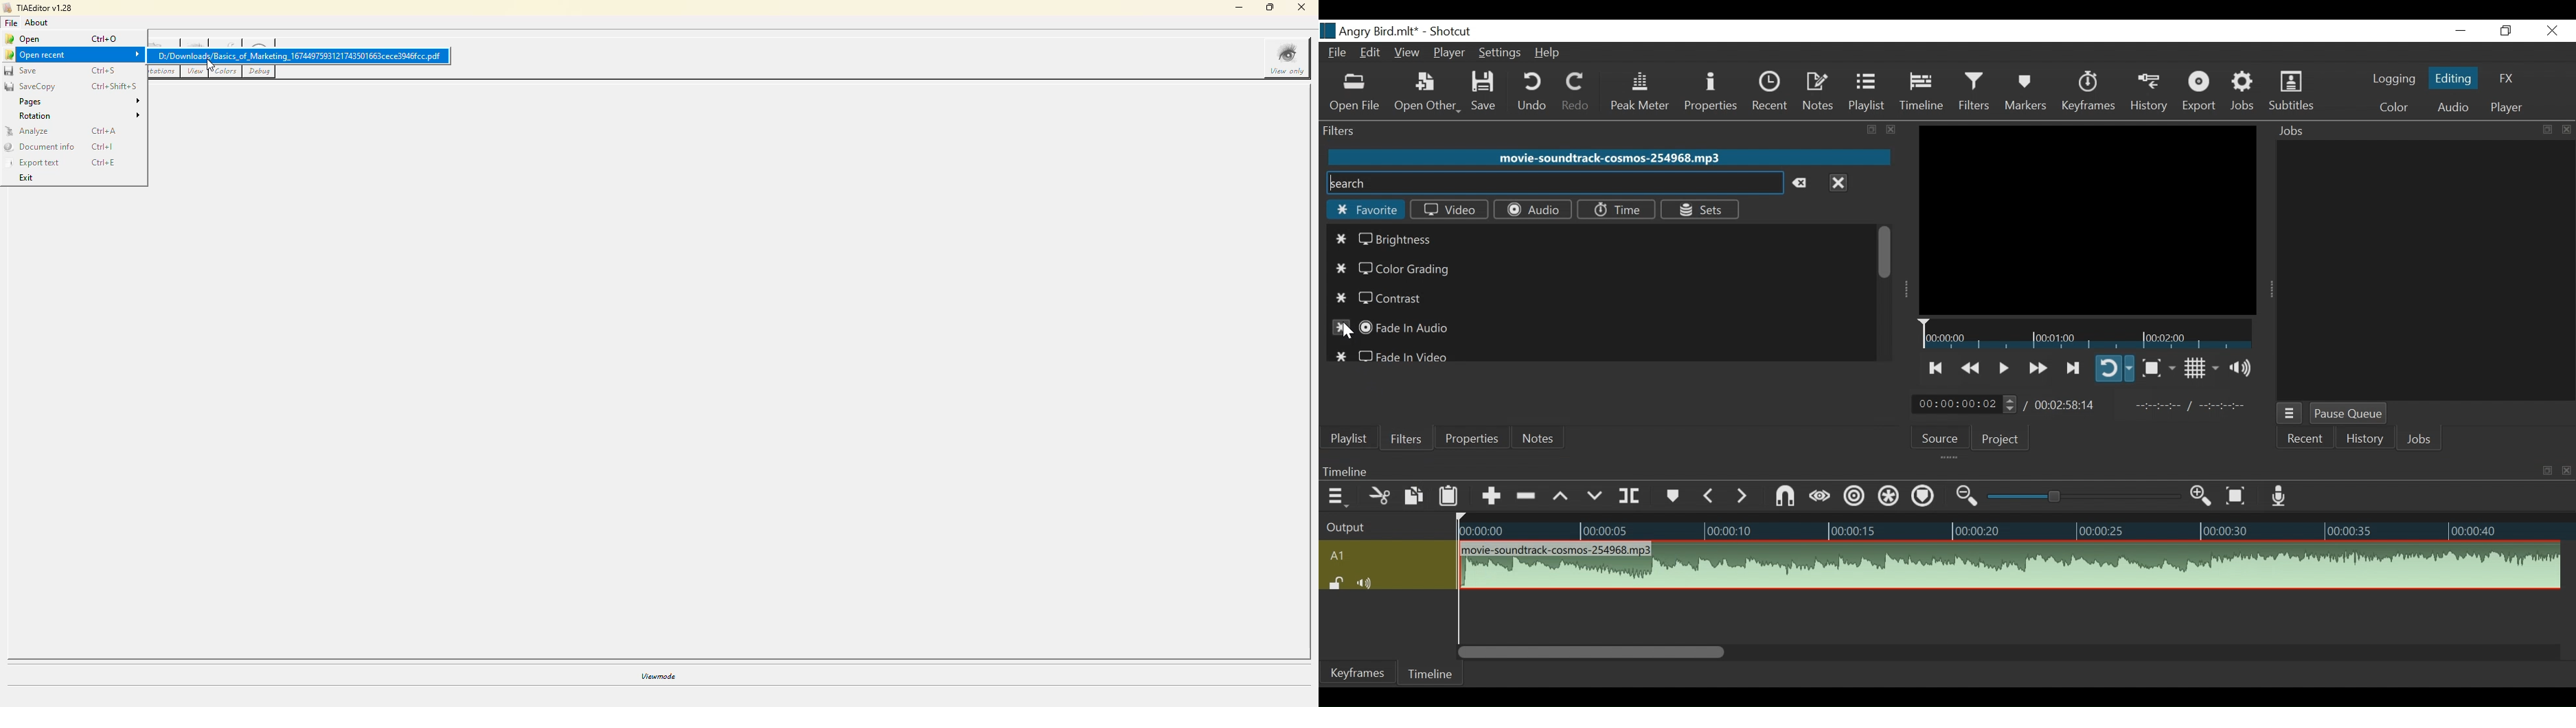  Describe the element at coordinates (108, 162) in the screenshot. I see `ctrl+e` at that location.